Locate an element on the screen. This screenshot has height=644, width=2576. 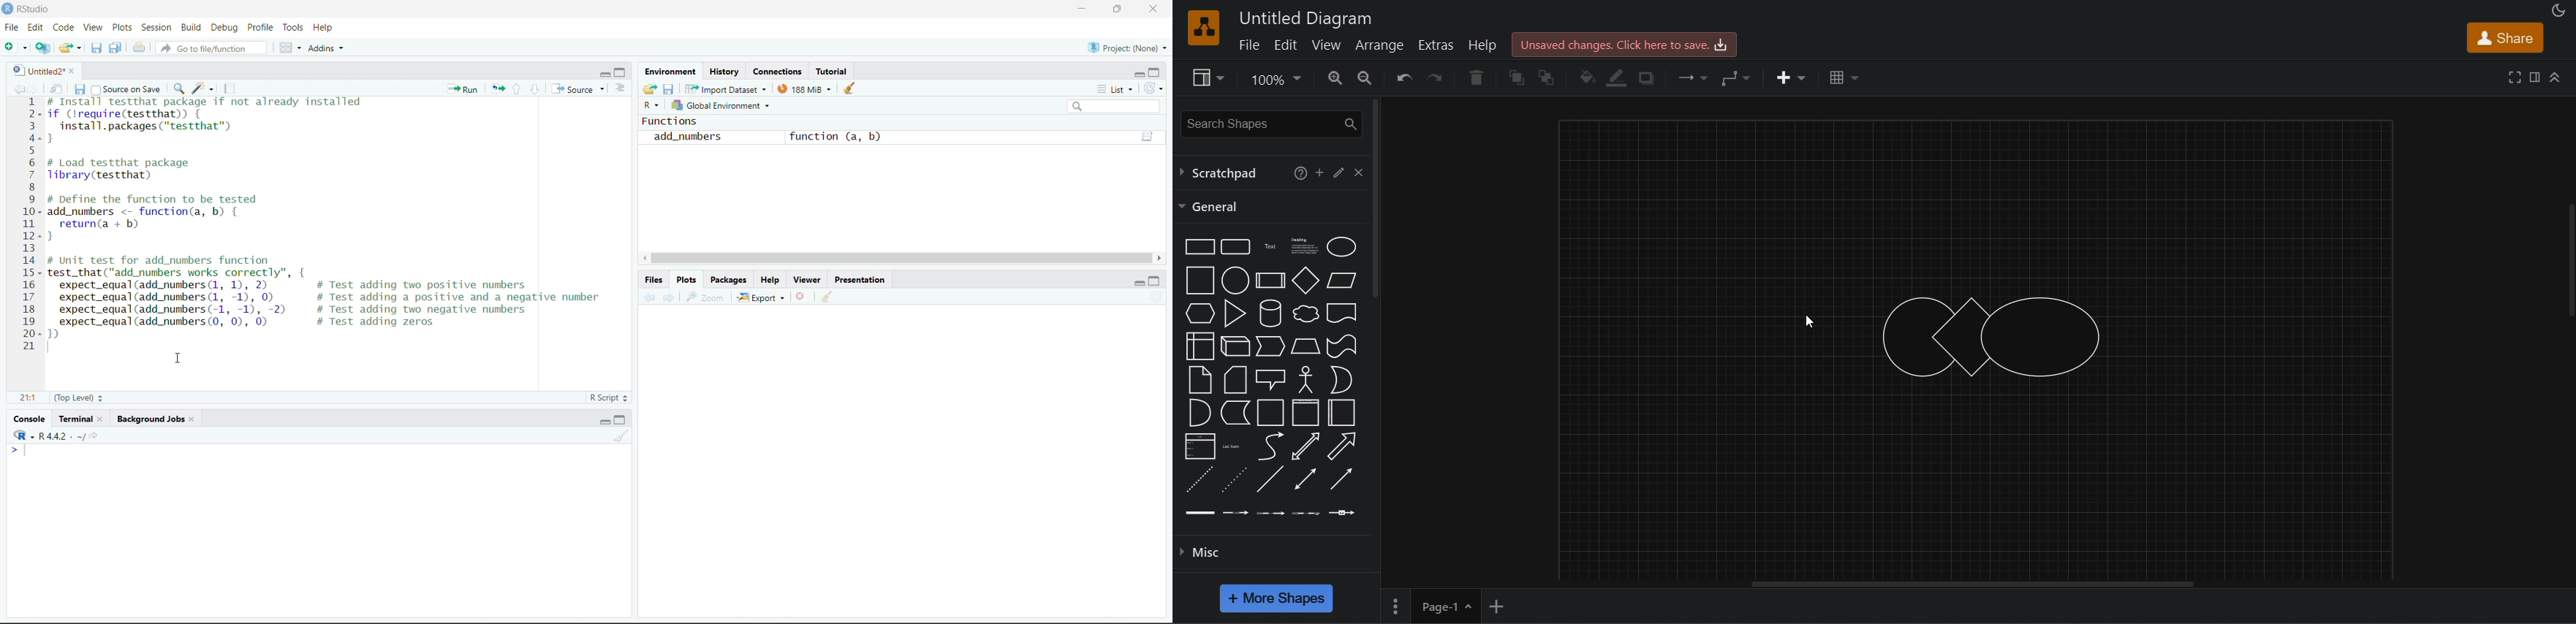
21:1 is located at coordinates (31, 398).